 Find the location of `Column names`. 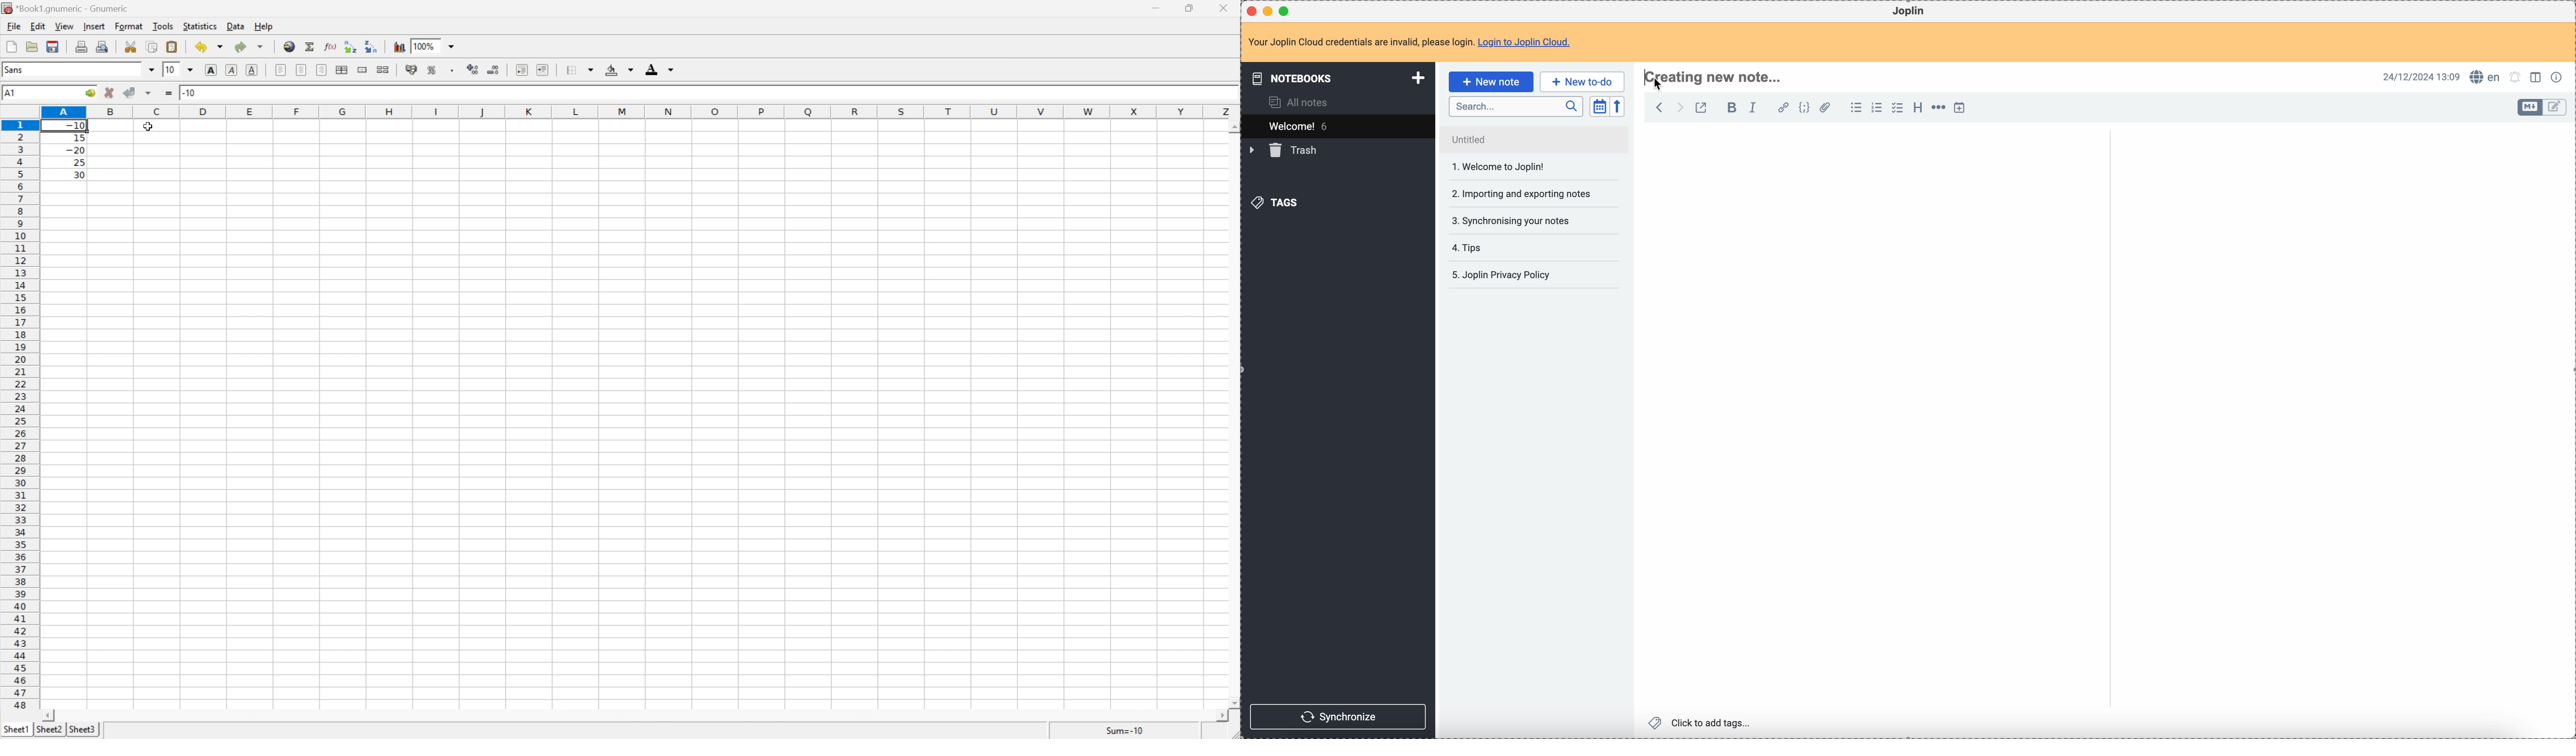

Column names is located at coordinates (641, 111).